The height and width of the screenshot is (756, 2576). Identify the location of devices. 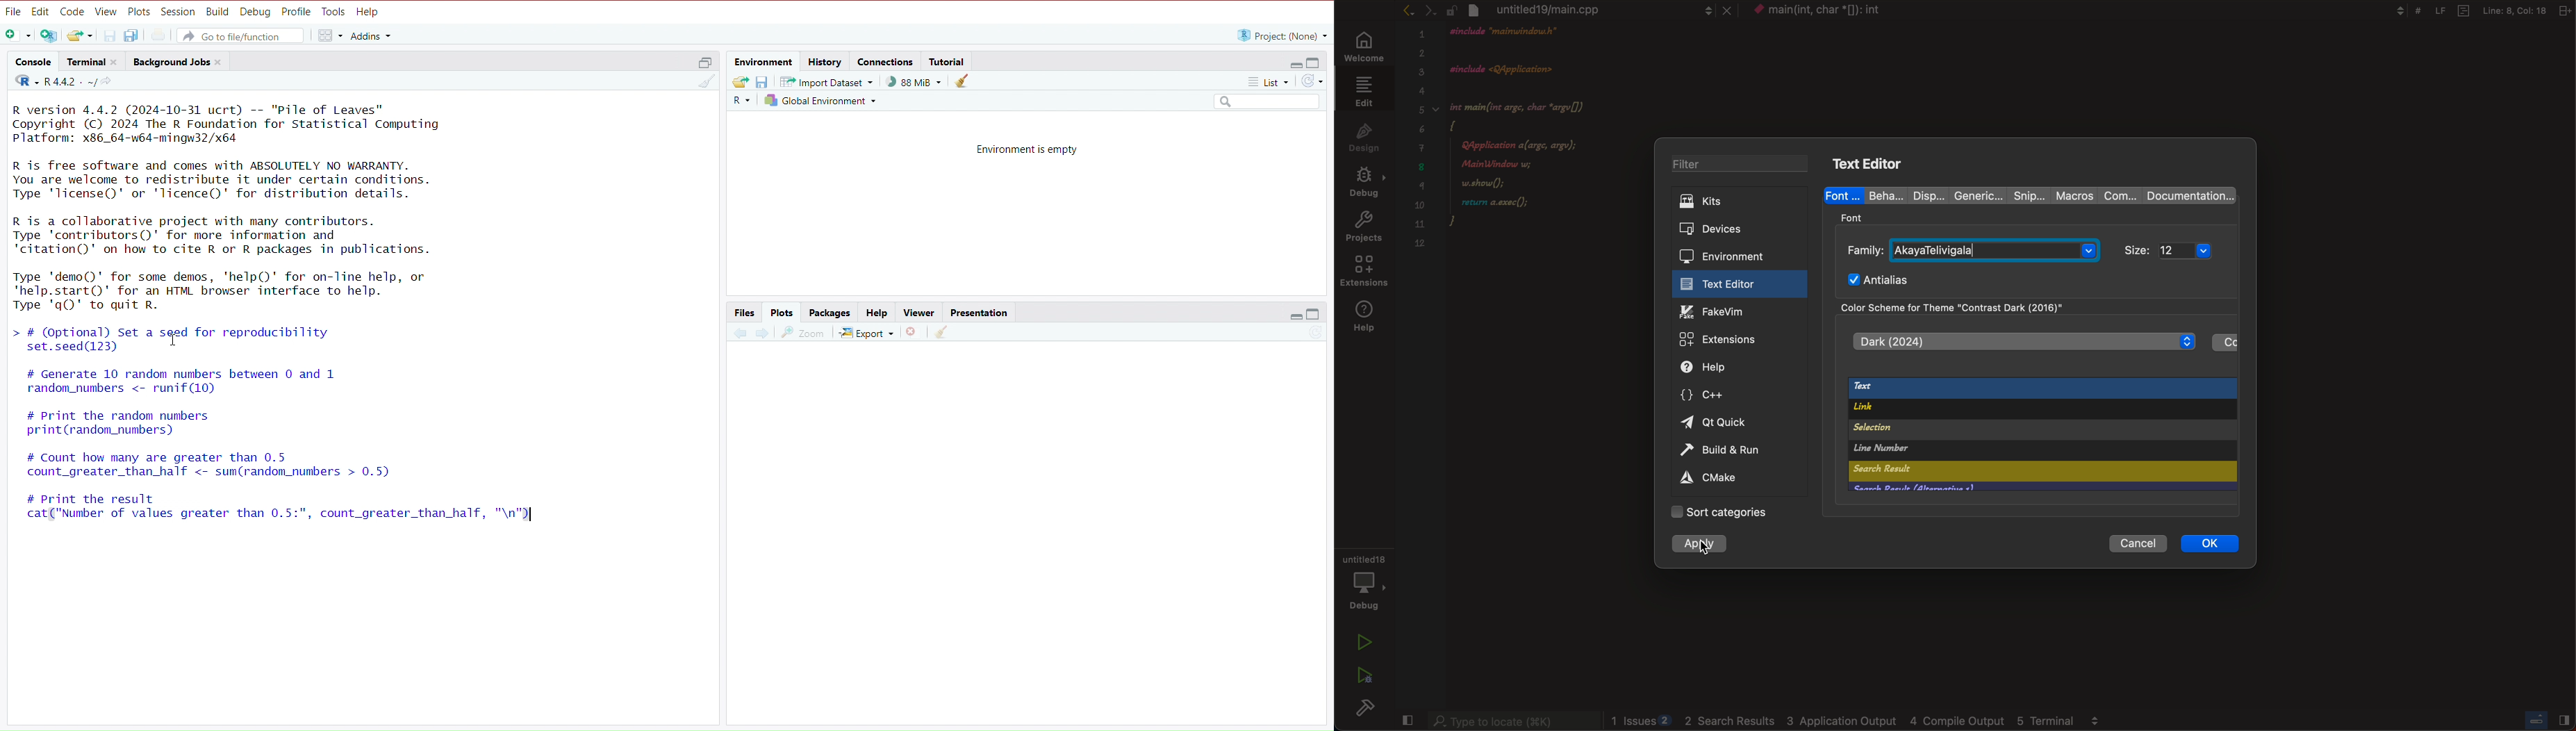
(1732, 230).